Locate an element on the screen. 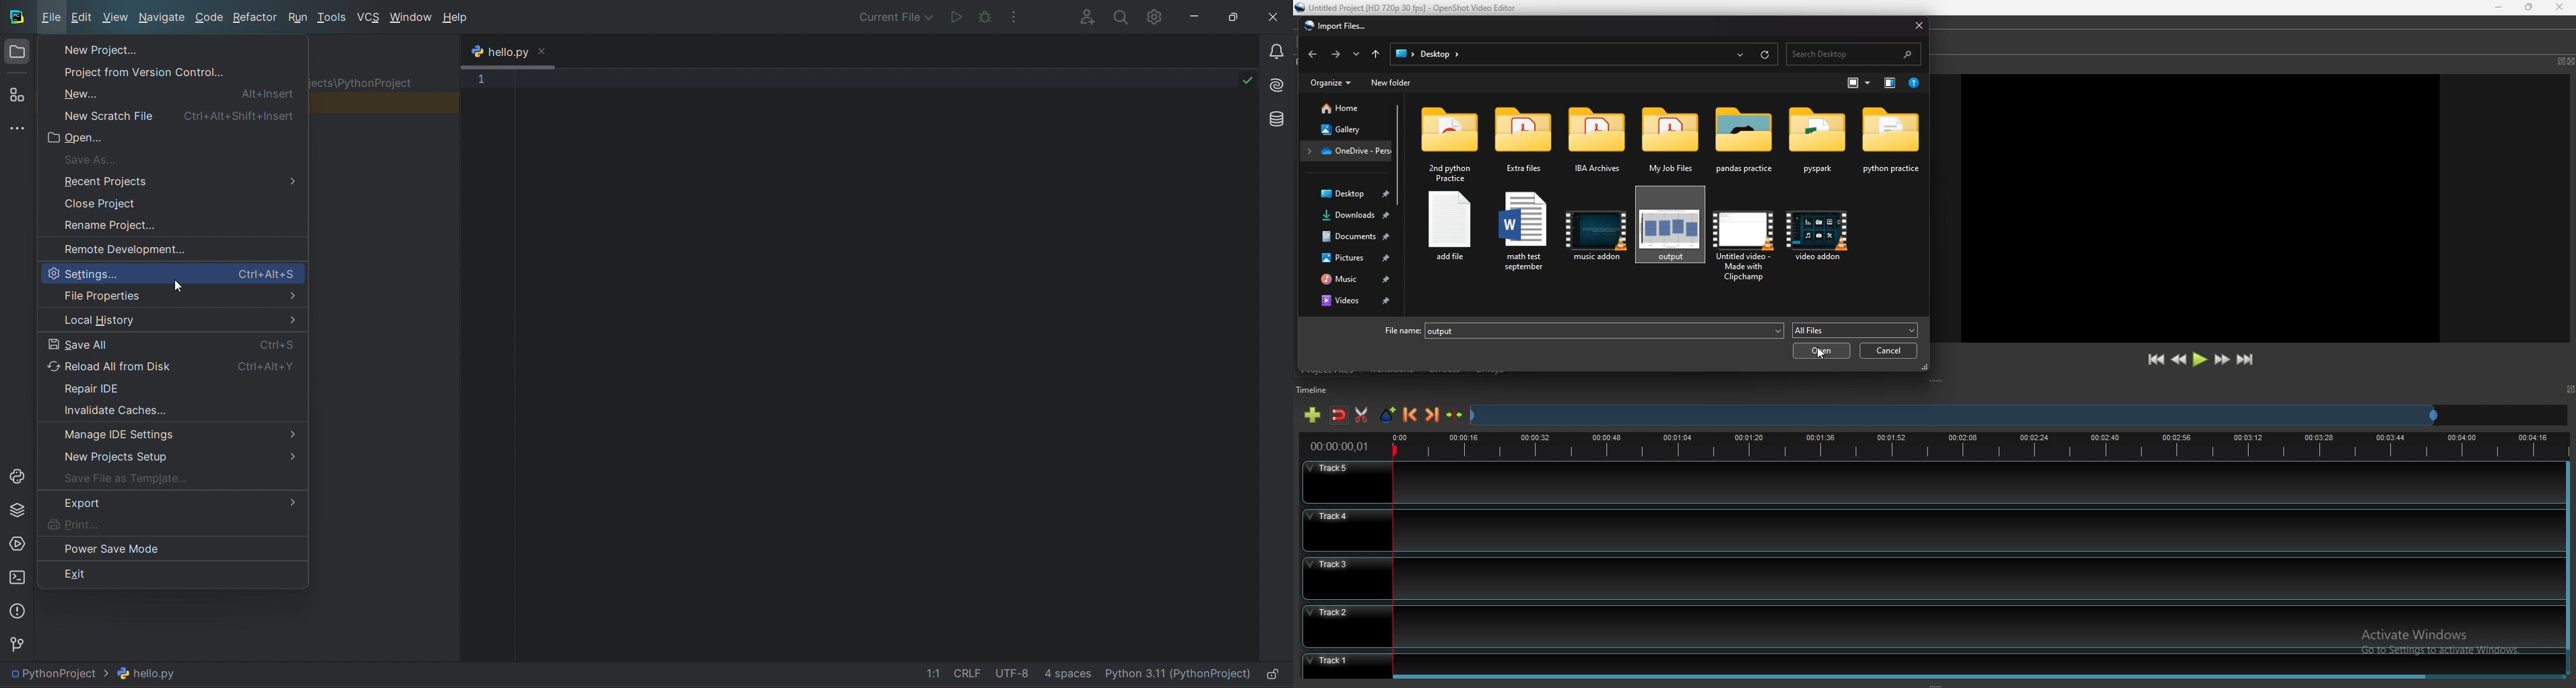 The image size is (2576, 700). new scratch file is located at coordinates (174, 113).